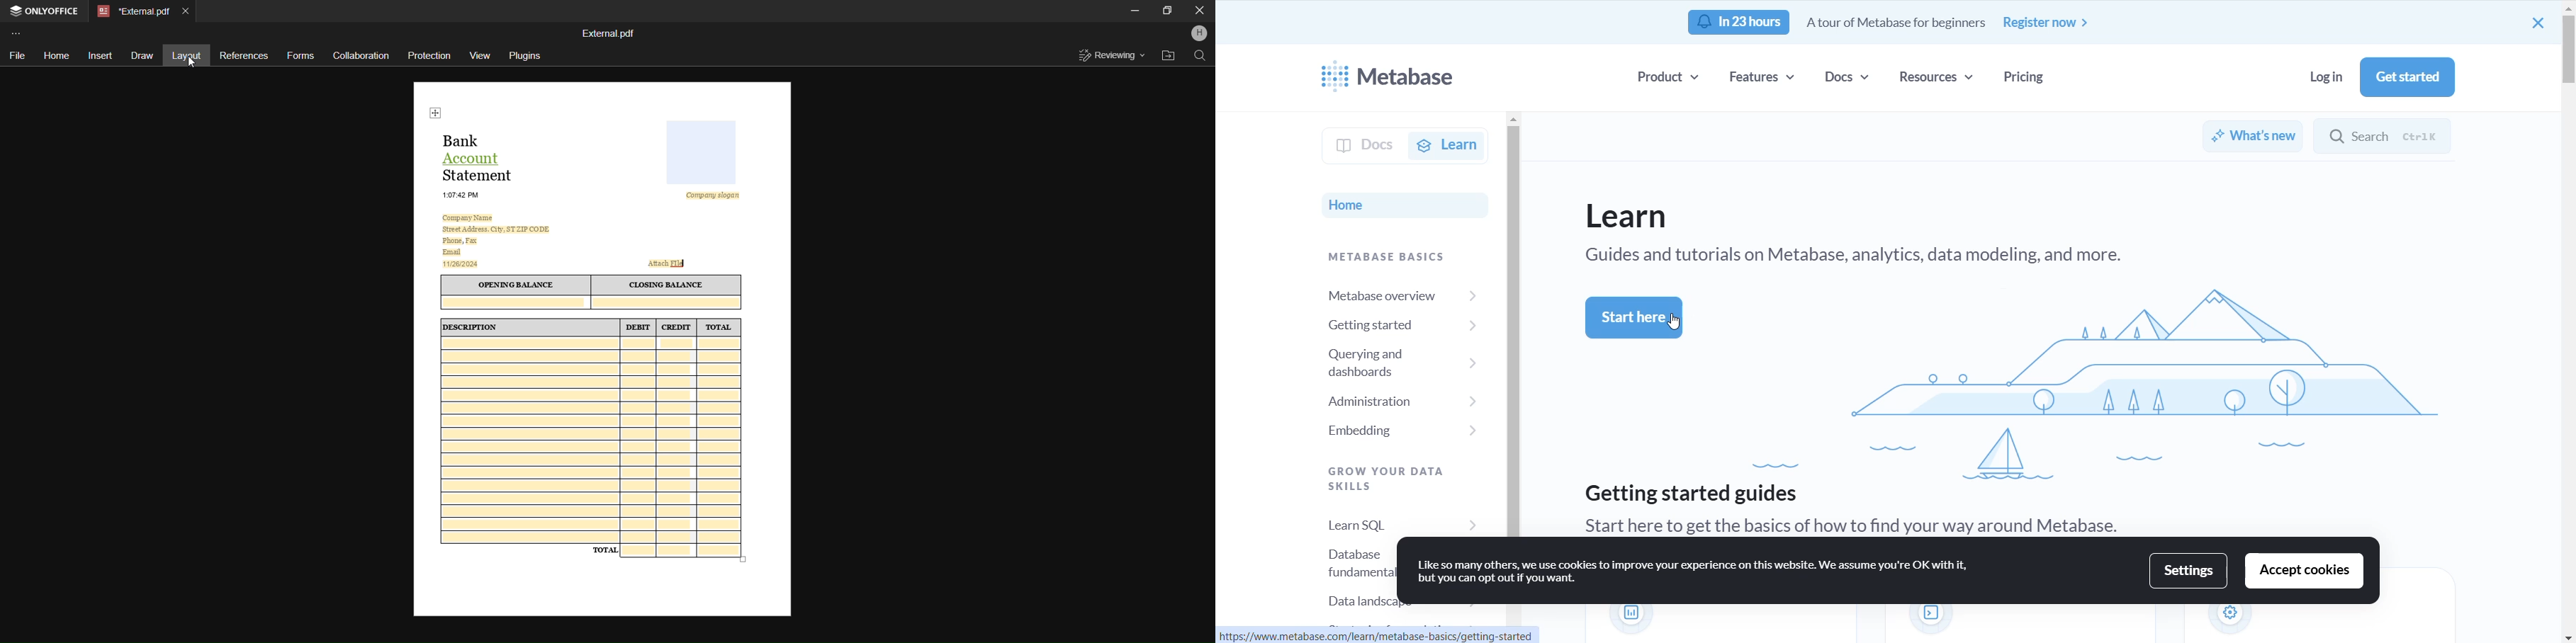 Image resolution: width=2576 pixels, height=644 pixels. Describe the element at coordinates (300, 56) in the screenshot. I see `Forms` at that location.